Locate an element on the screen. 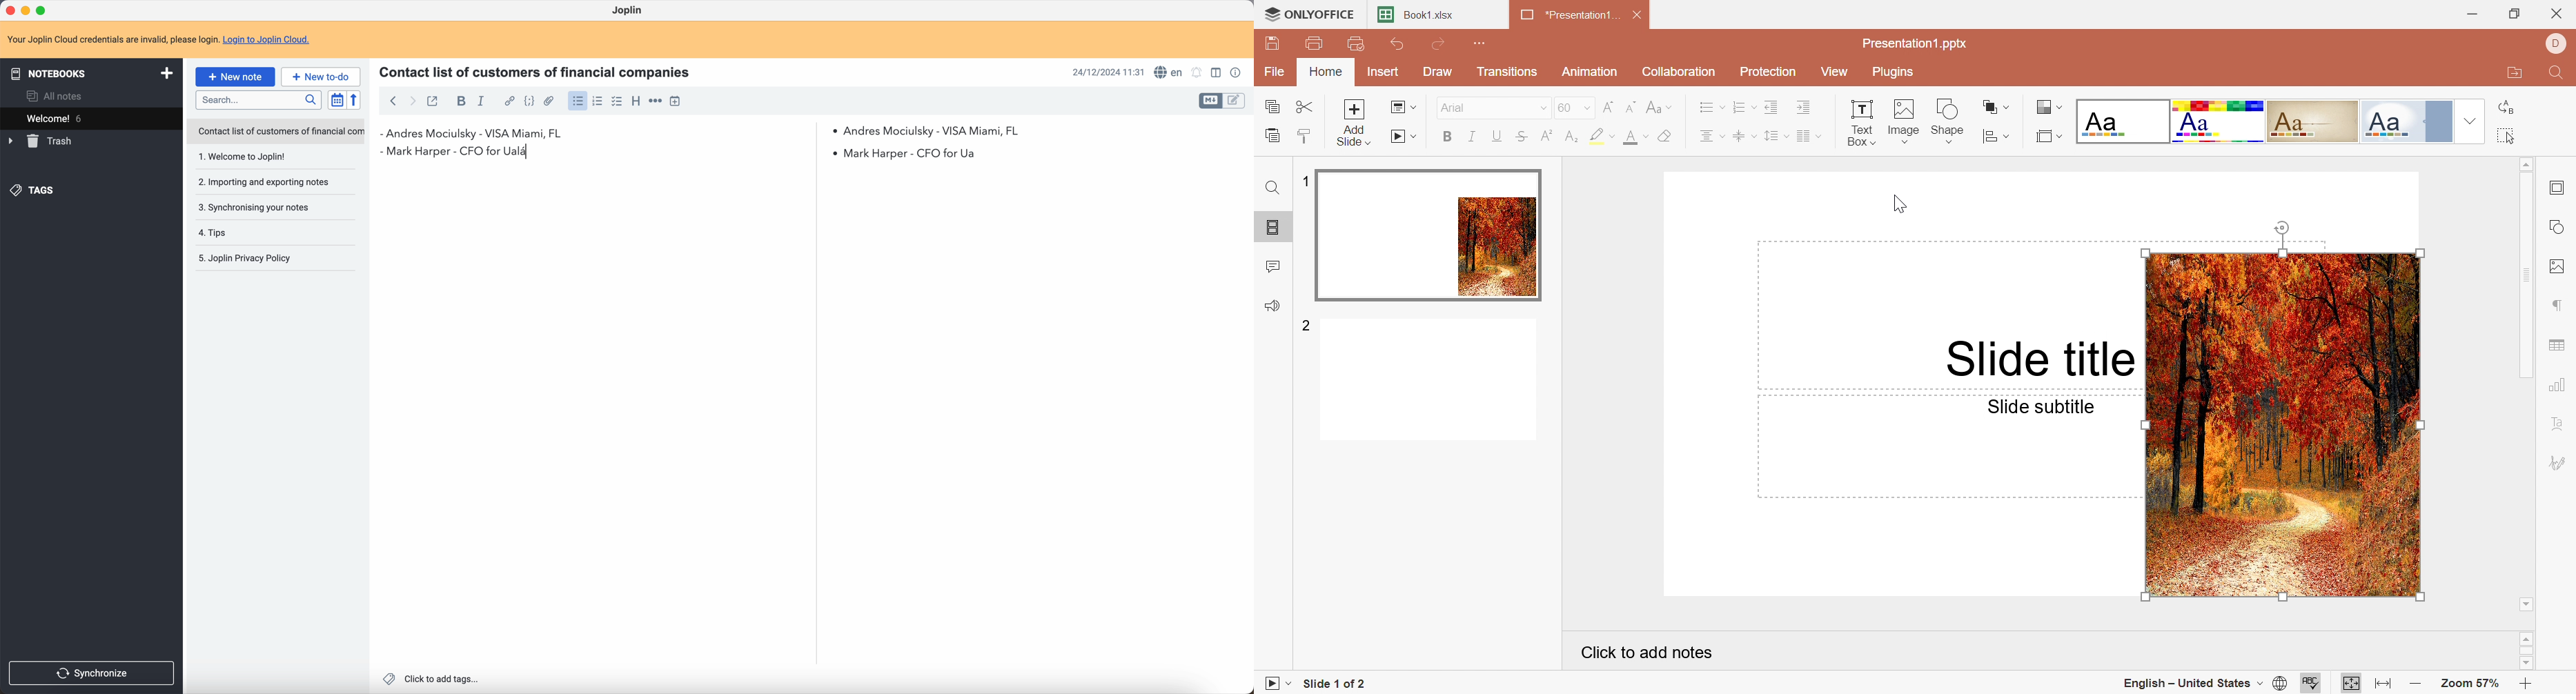 The height and width of the screenshot is (700, 2576). Drop Down is located at coordinates (2470, 121).